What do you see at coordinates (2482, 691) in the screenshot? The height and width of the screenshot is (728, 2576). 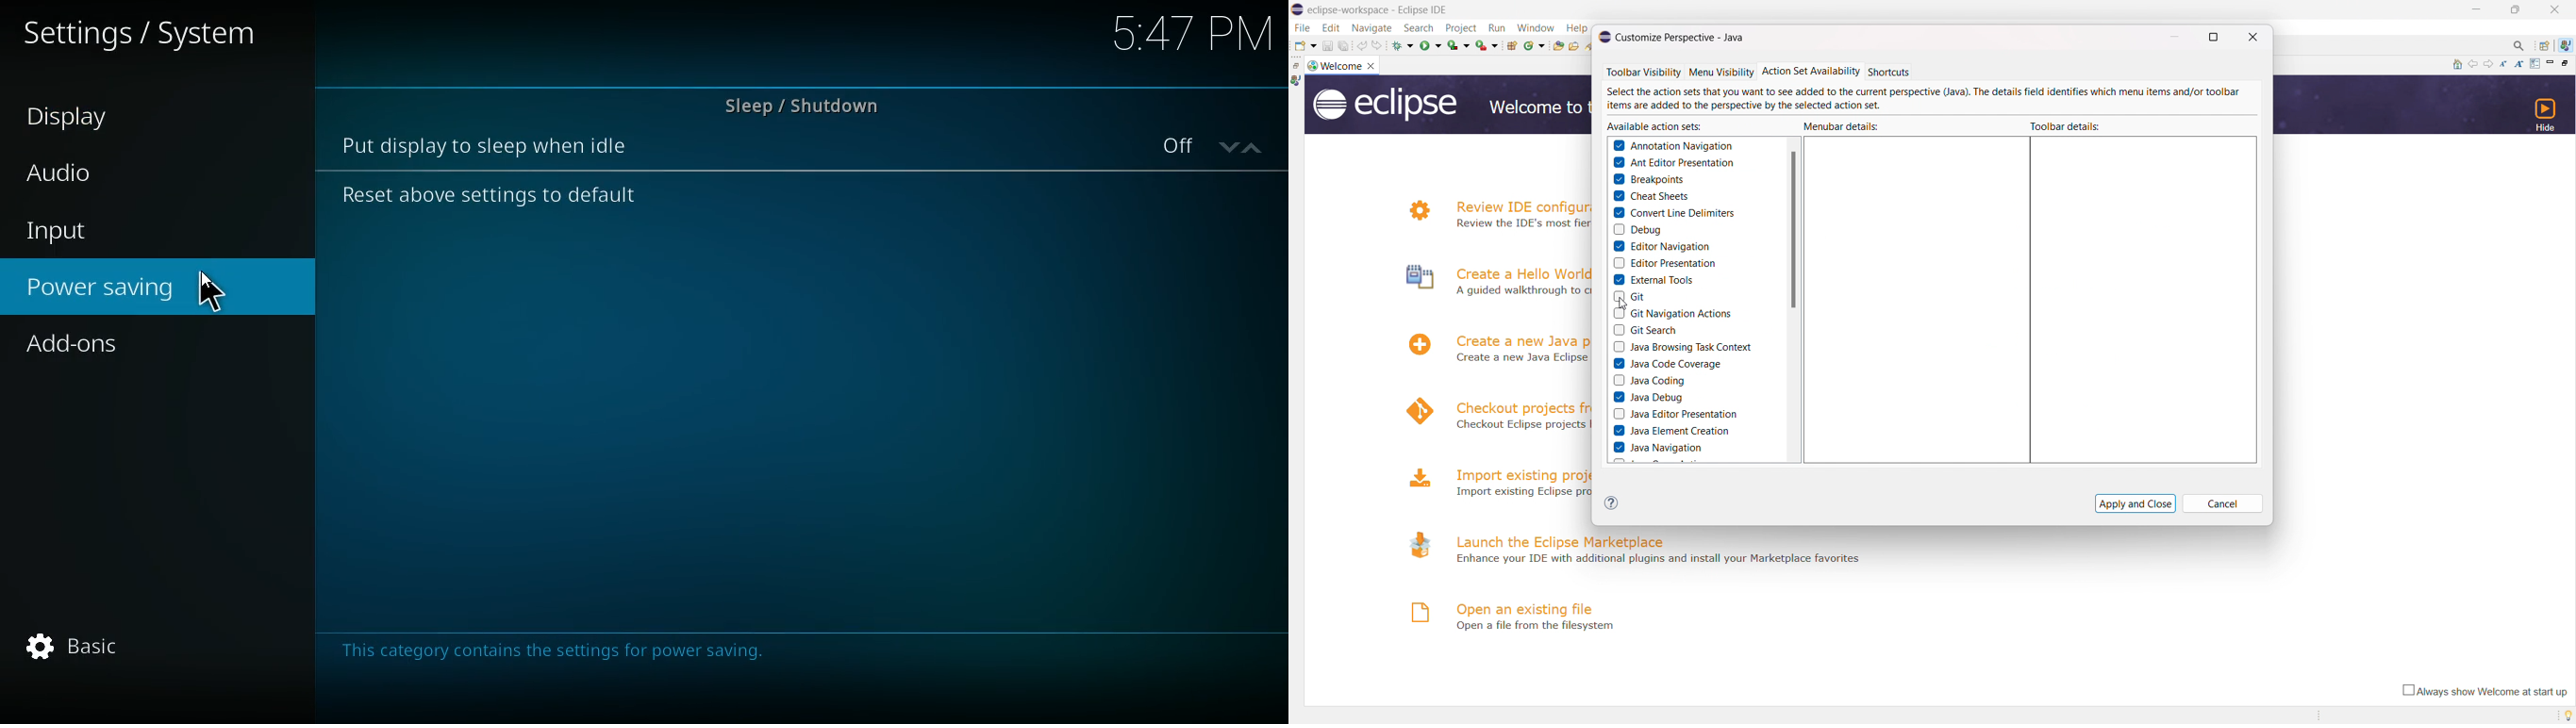 I see `always show welcome at start up` at bounding box center [2482, 691].